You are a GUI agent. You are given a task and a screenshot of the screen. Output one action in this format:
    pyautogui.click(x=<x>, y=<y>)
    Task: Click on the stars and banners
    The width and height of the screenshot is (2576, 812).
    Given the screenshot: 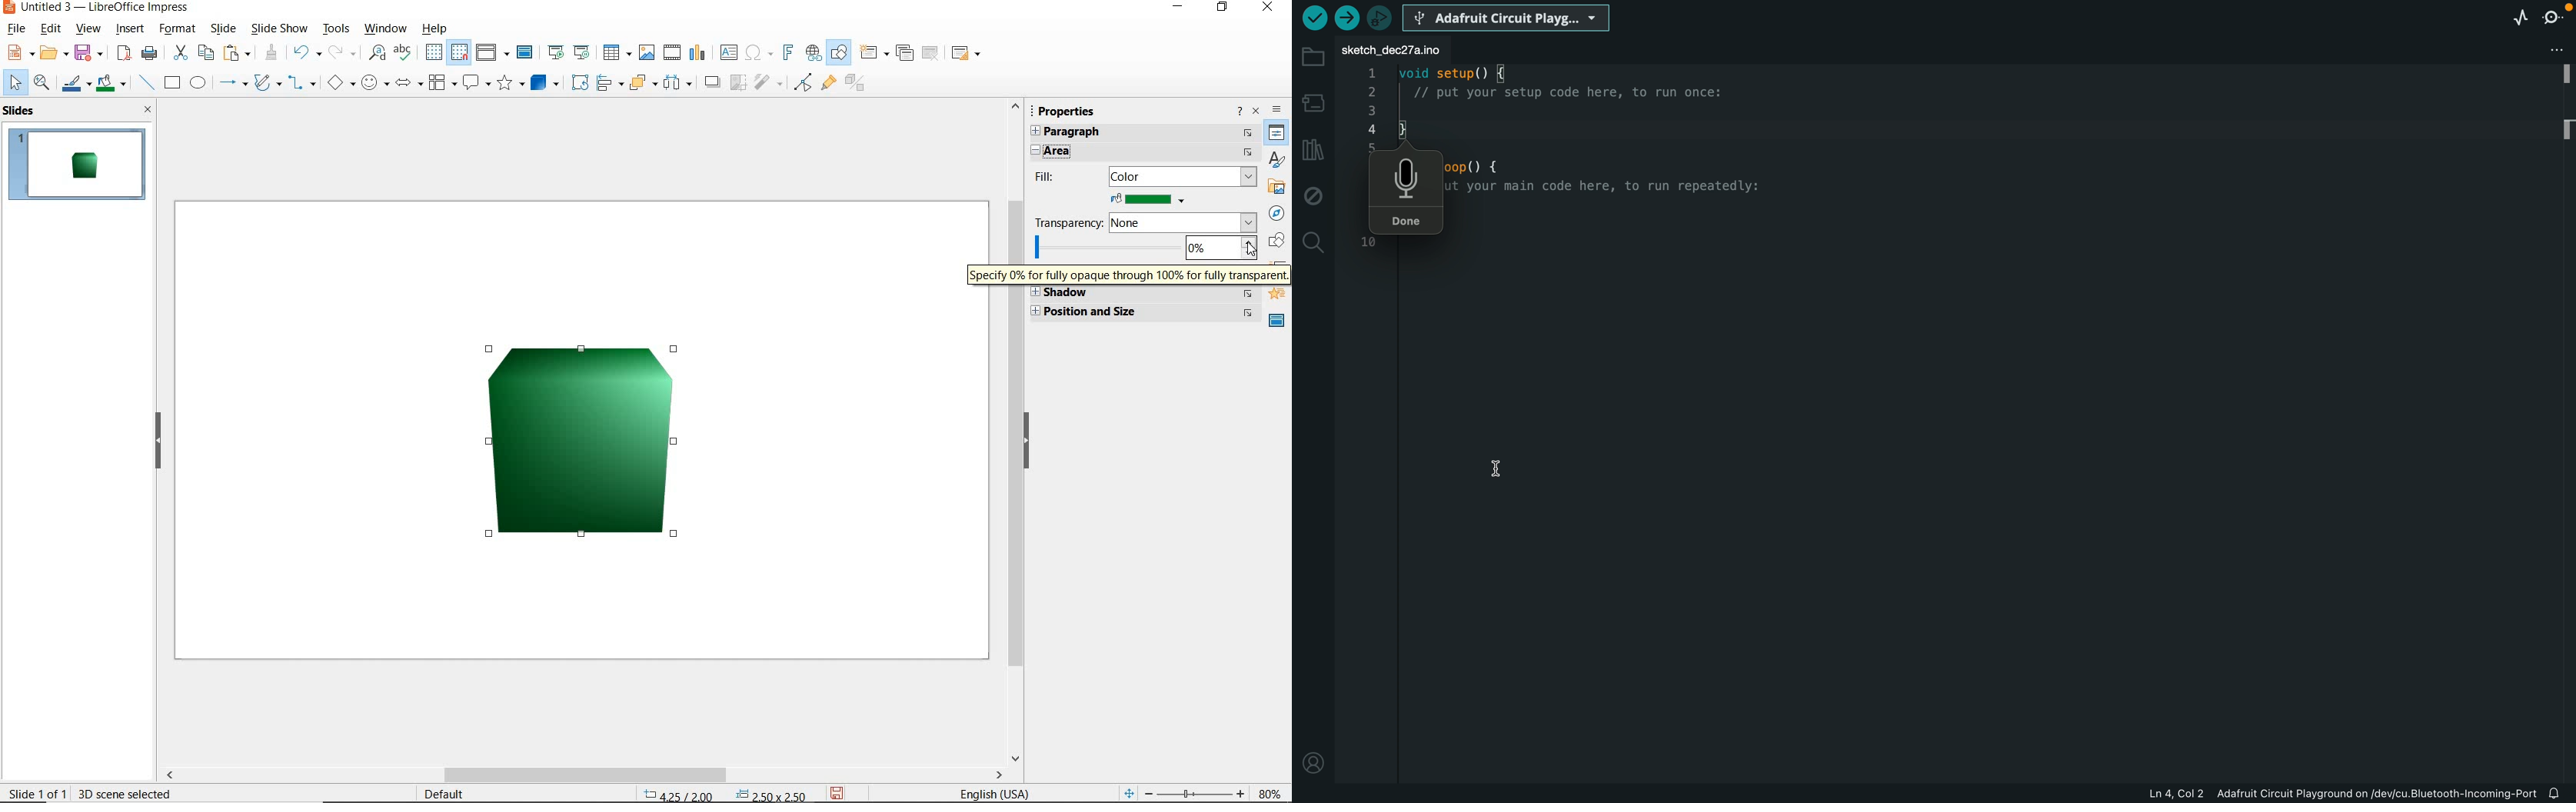 What is the action you would take?
    pyautogui.click(x=511, y=85)
    